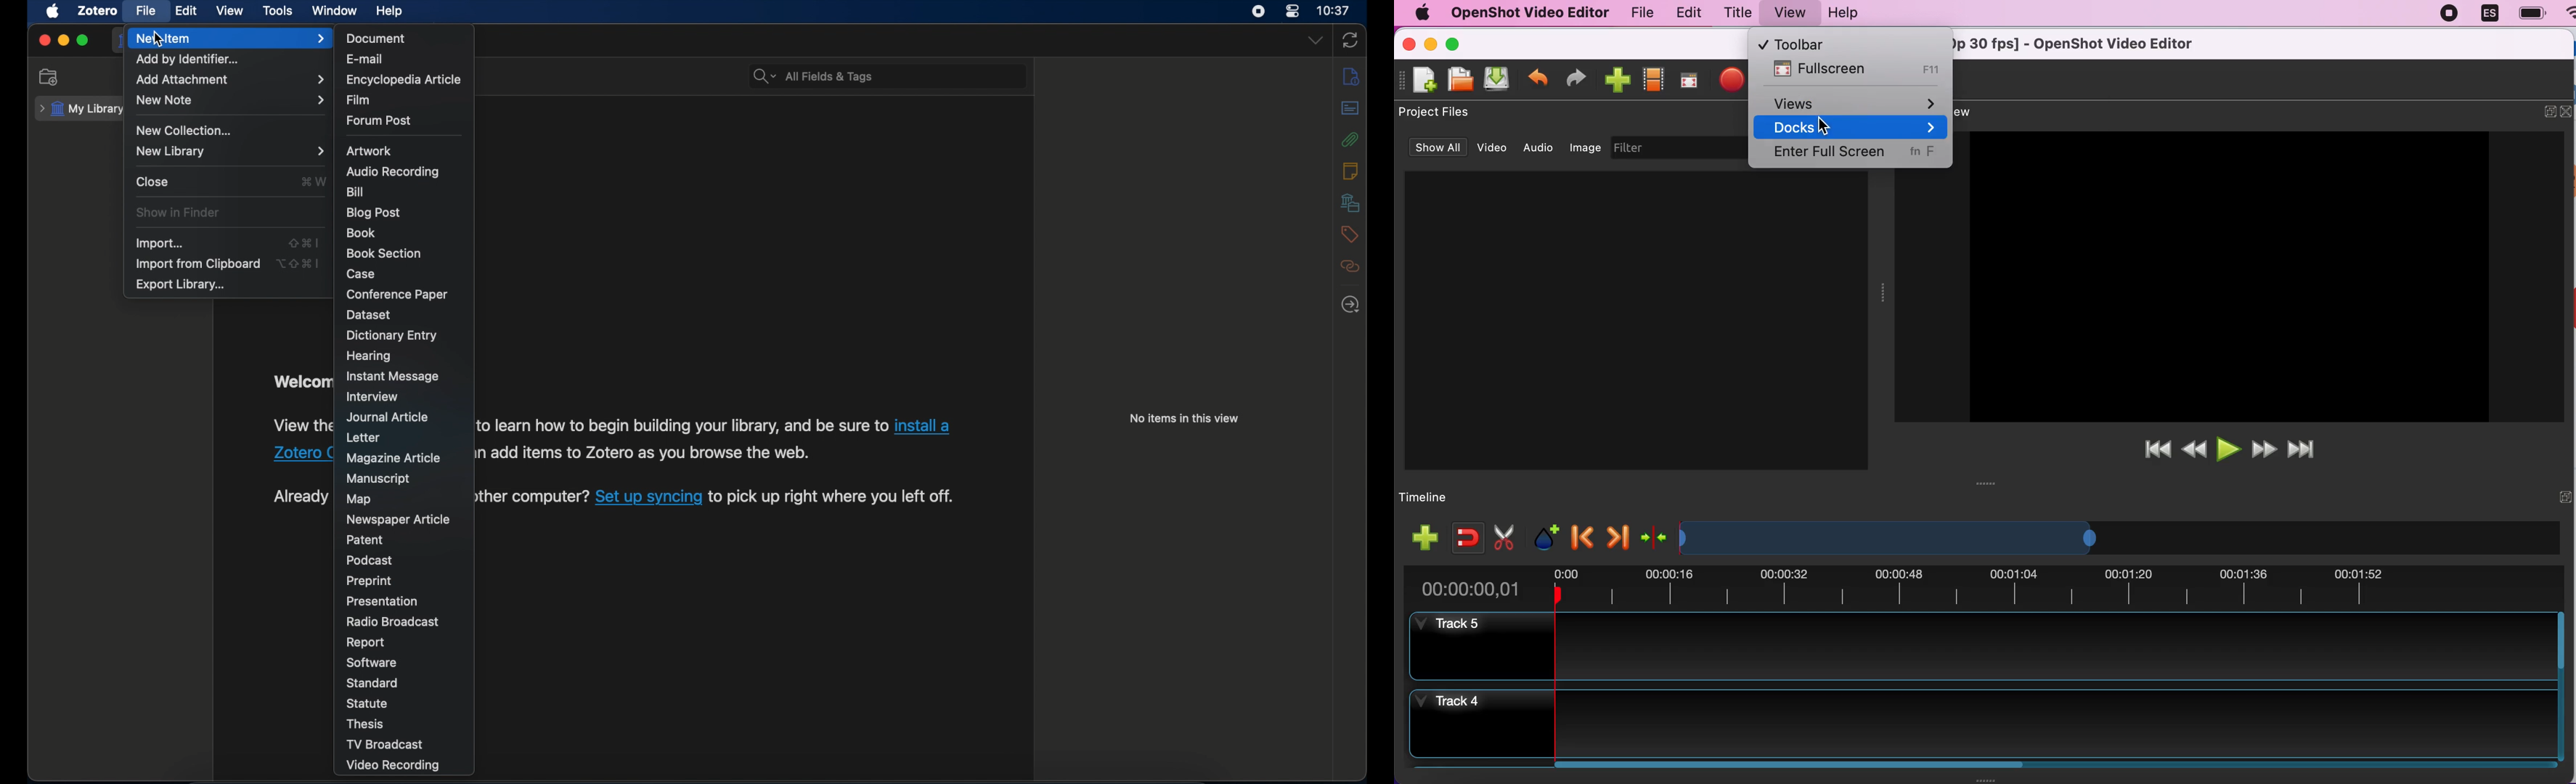 The image size is (2576, 784). I want to click on welcome to zotero, so click(301, 381).